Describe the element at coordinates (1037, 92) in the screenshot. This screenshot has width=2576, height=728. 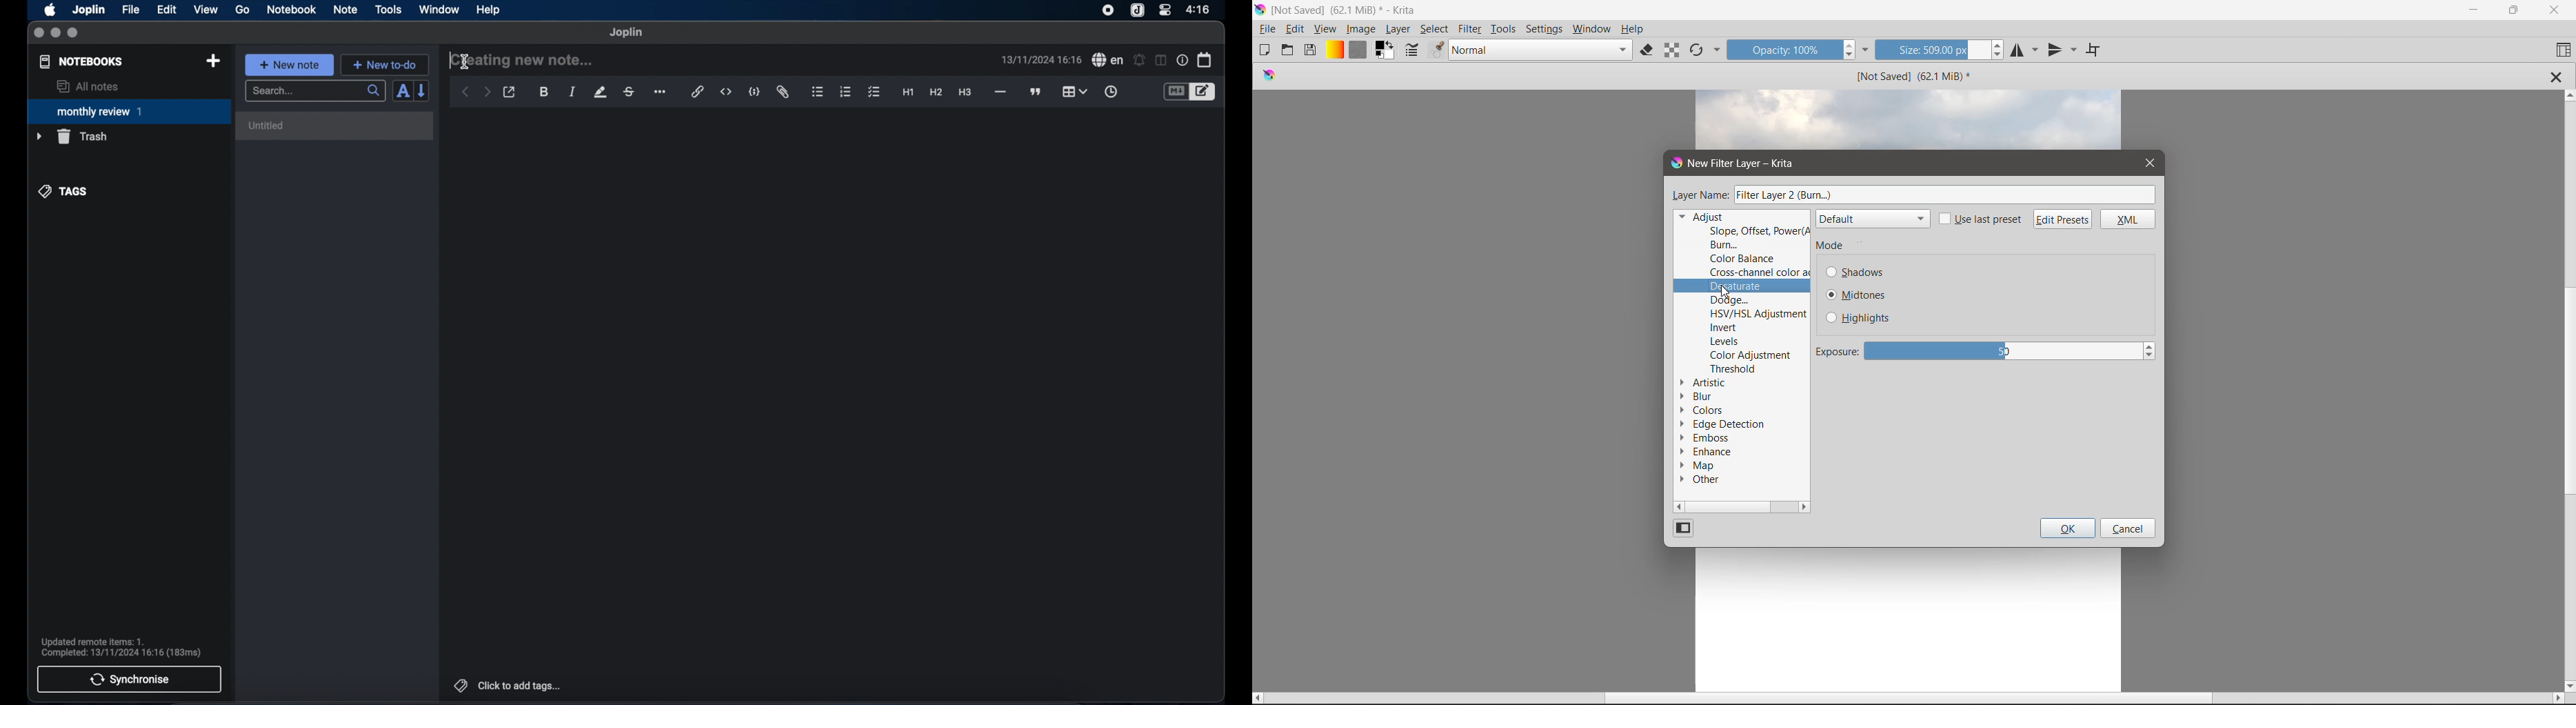
I see `block quotes` at that location.